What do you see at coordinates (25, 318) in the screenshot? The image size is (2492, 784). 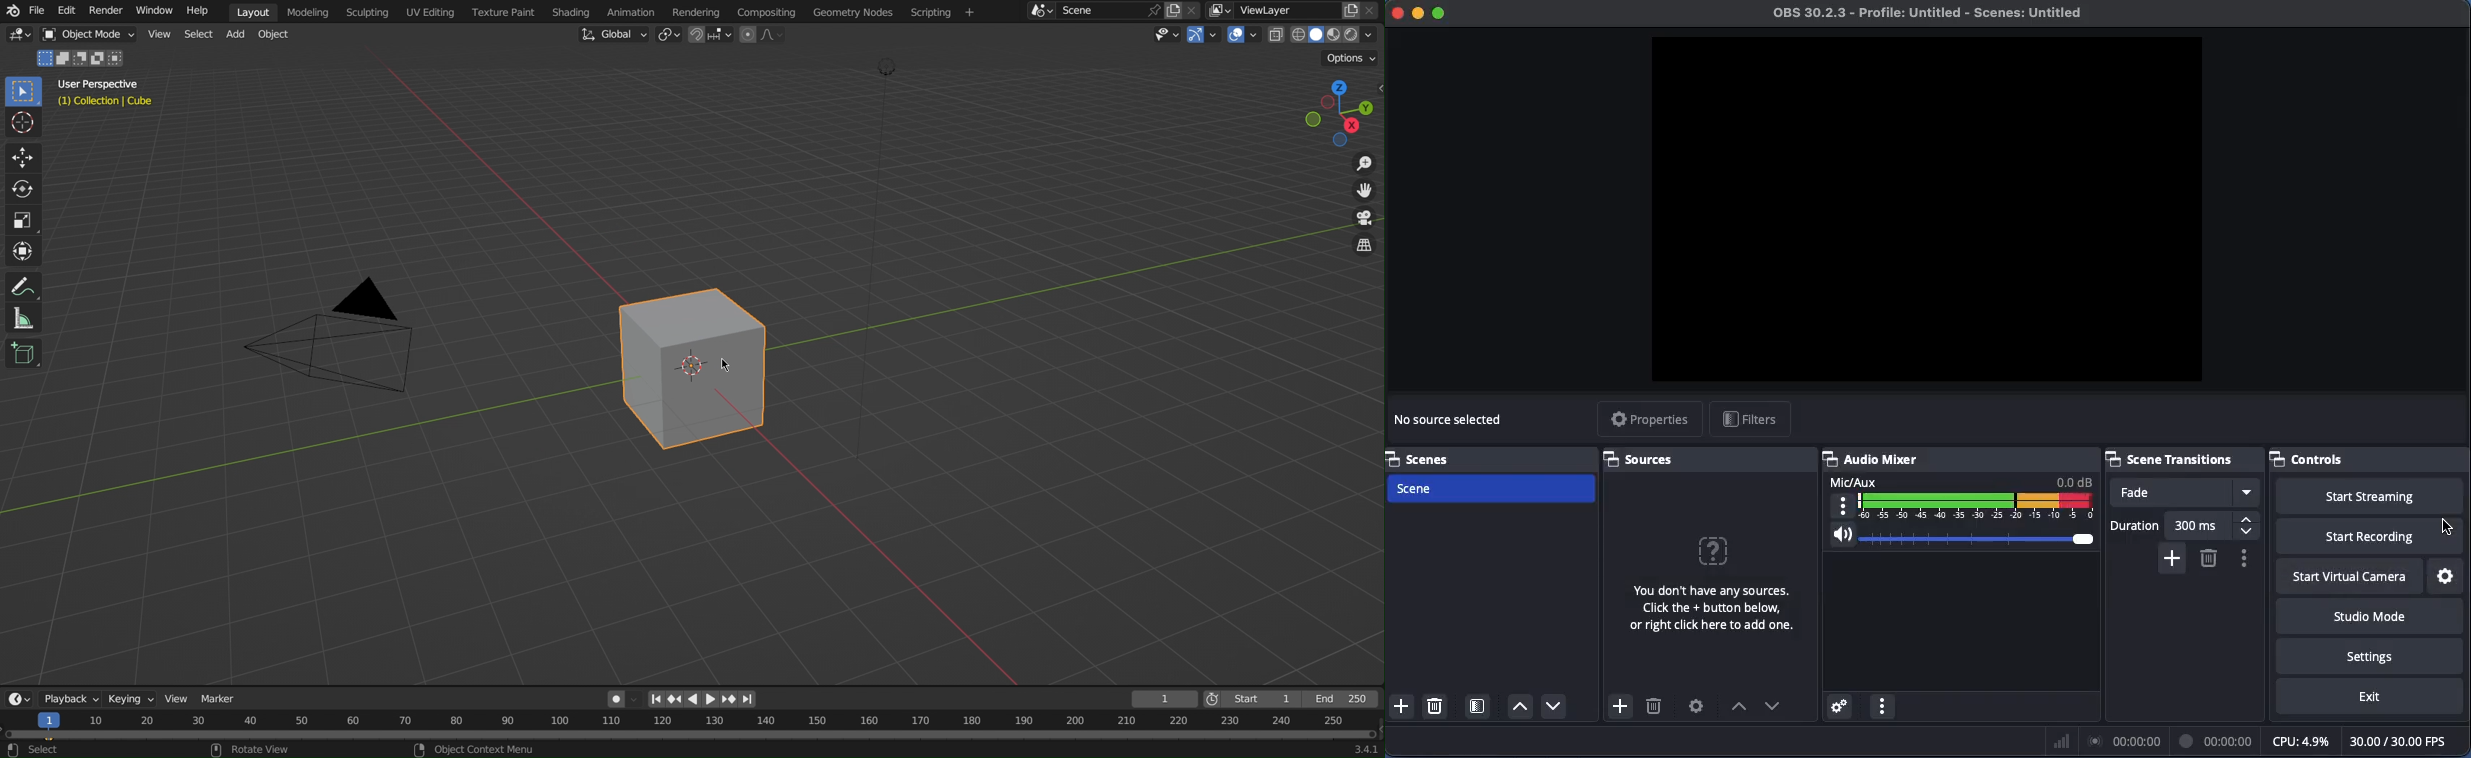 I see `Measure` at bounding box center [25, 318].